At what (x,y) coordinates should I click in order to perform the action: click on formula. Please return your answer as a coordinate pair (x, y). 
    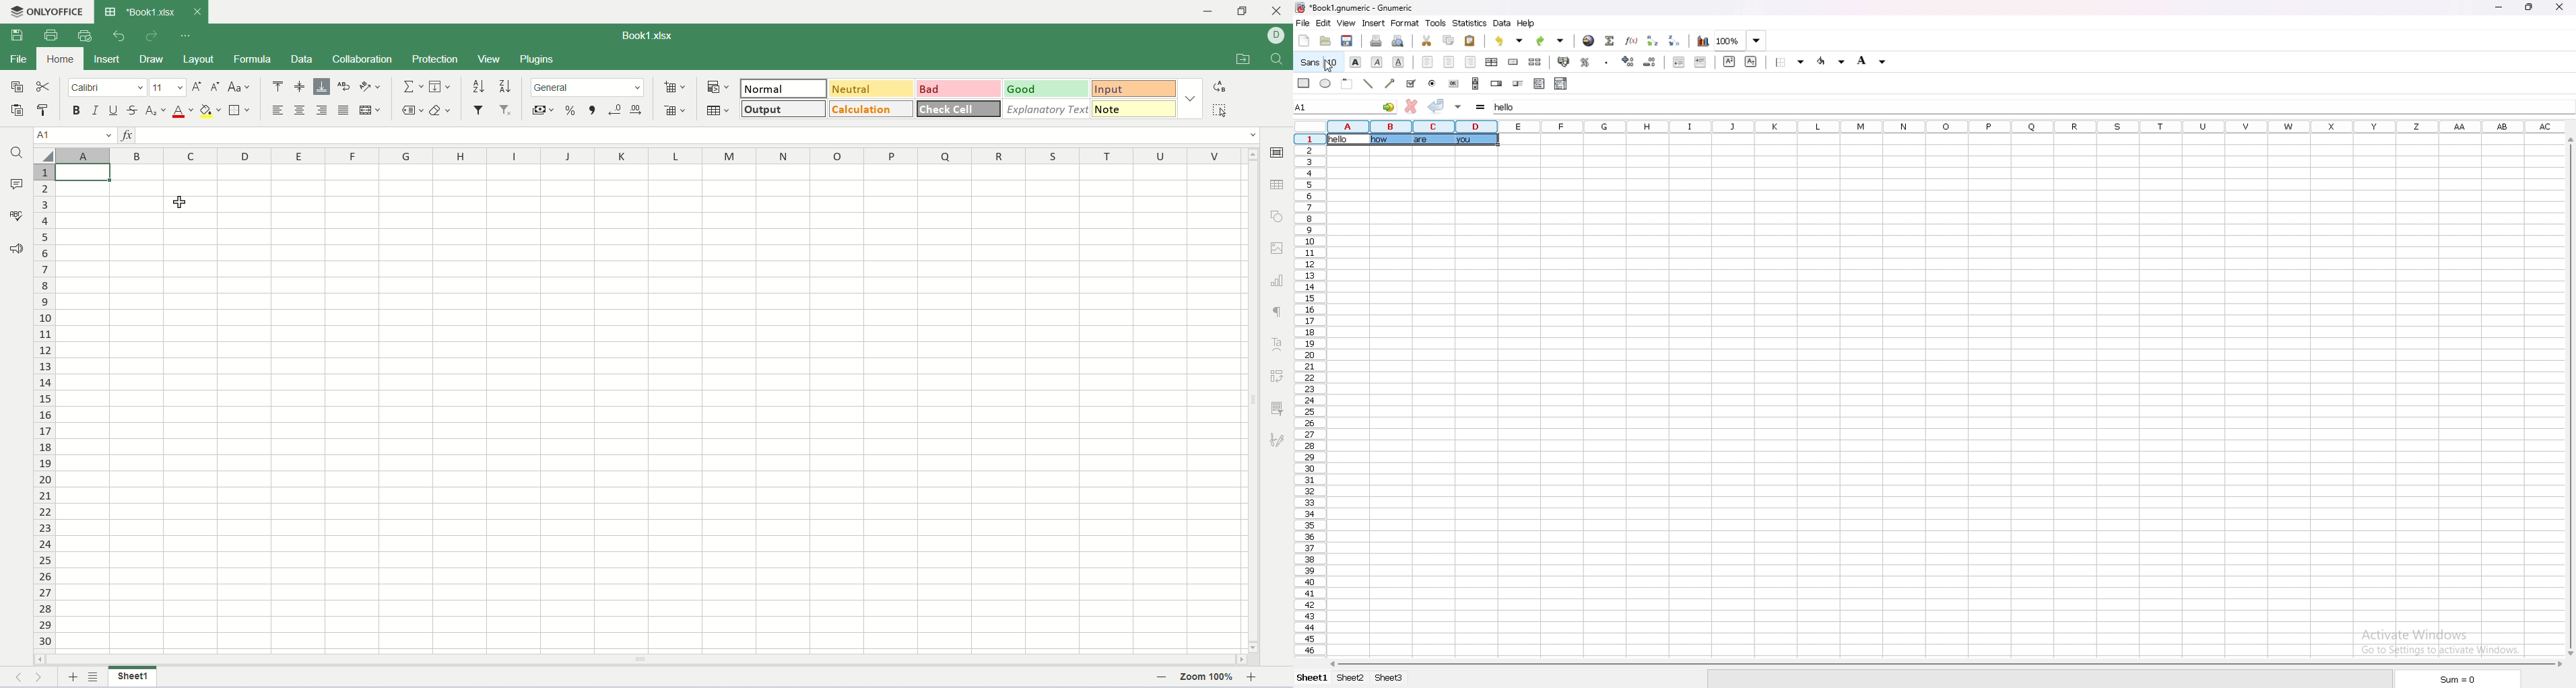
    Looking at the image, I should click on (251, 59).